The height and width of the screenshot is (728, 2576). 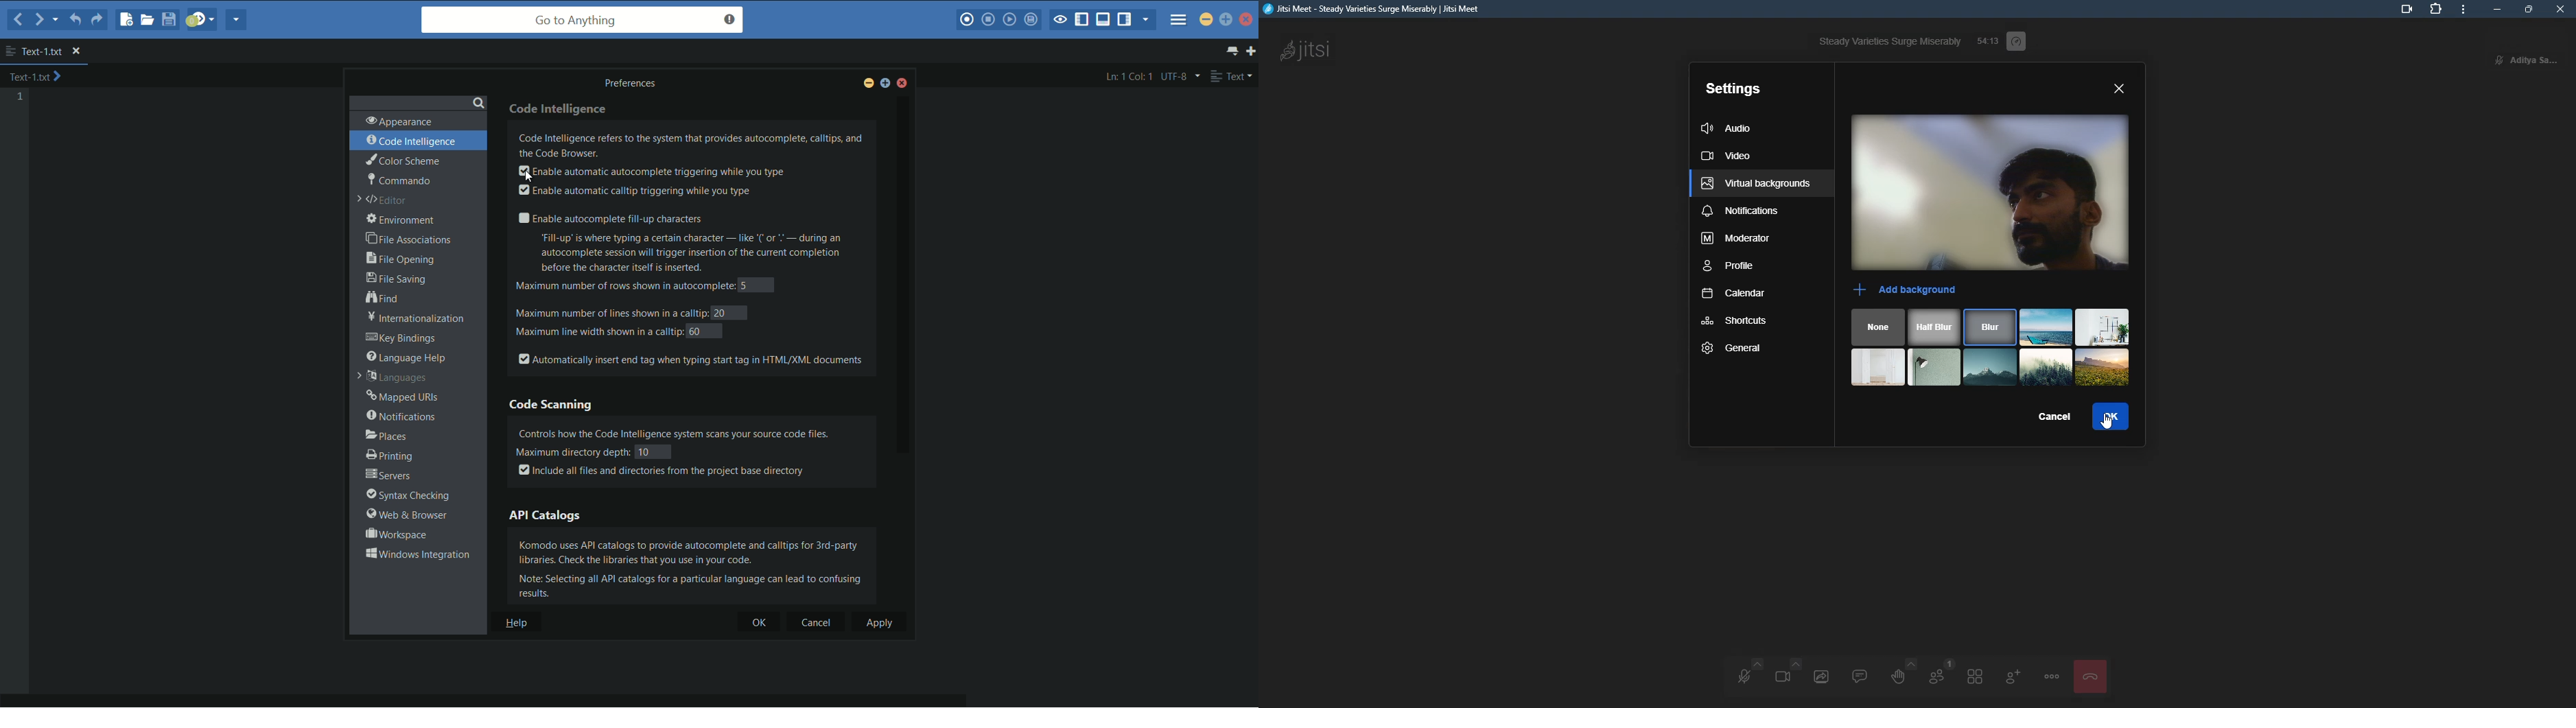 I want to click on scenery, so click(x=1990, y=366).